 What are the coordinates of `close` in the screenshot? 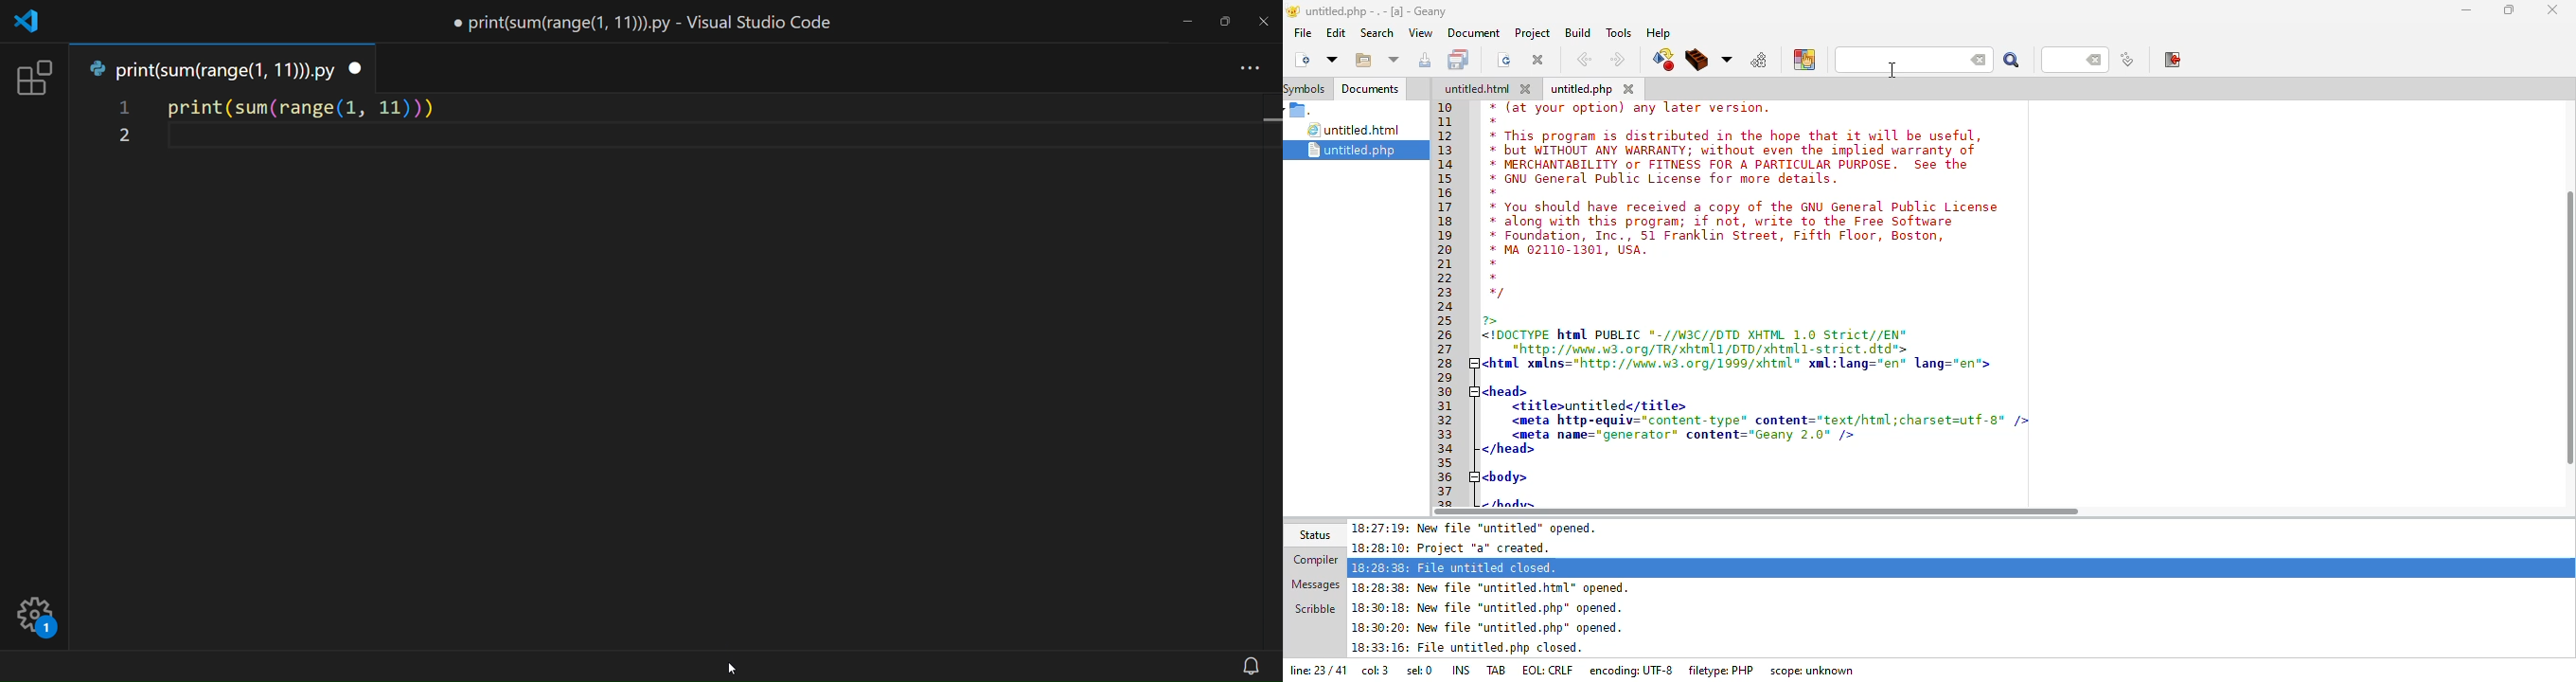 It's located at (1629, 88).